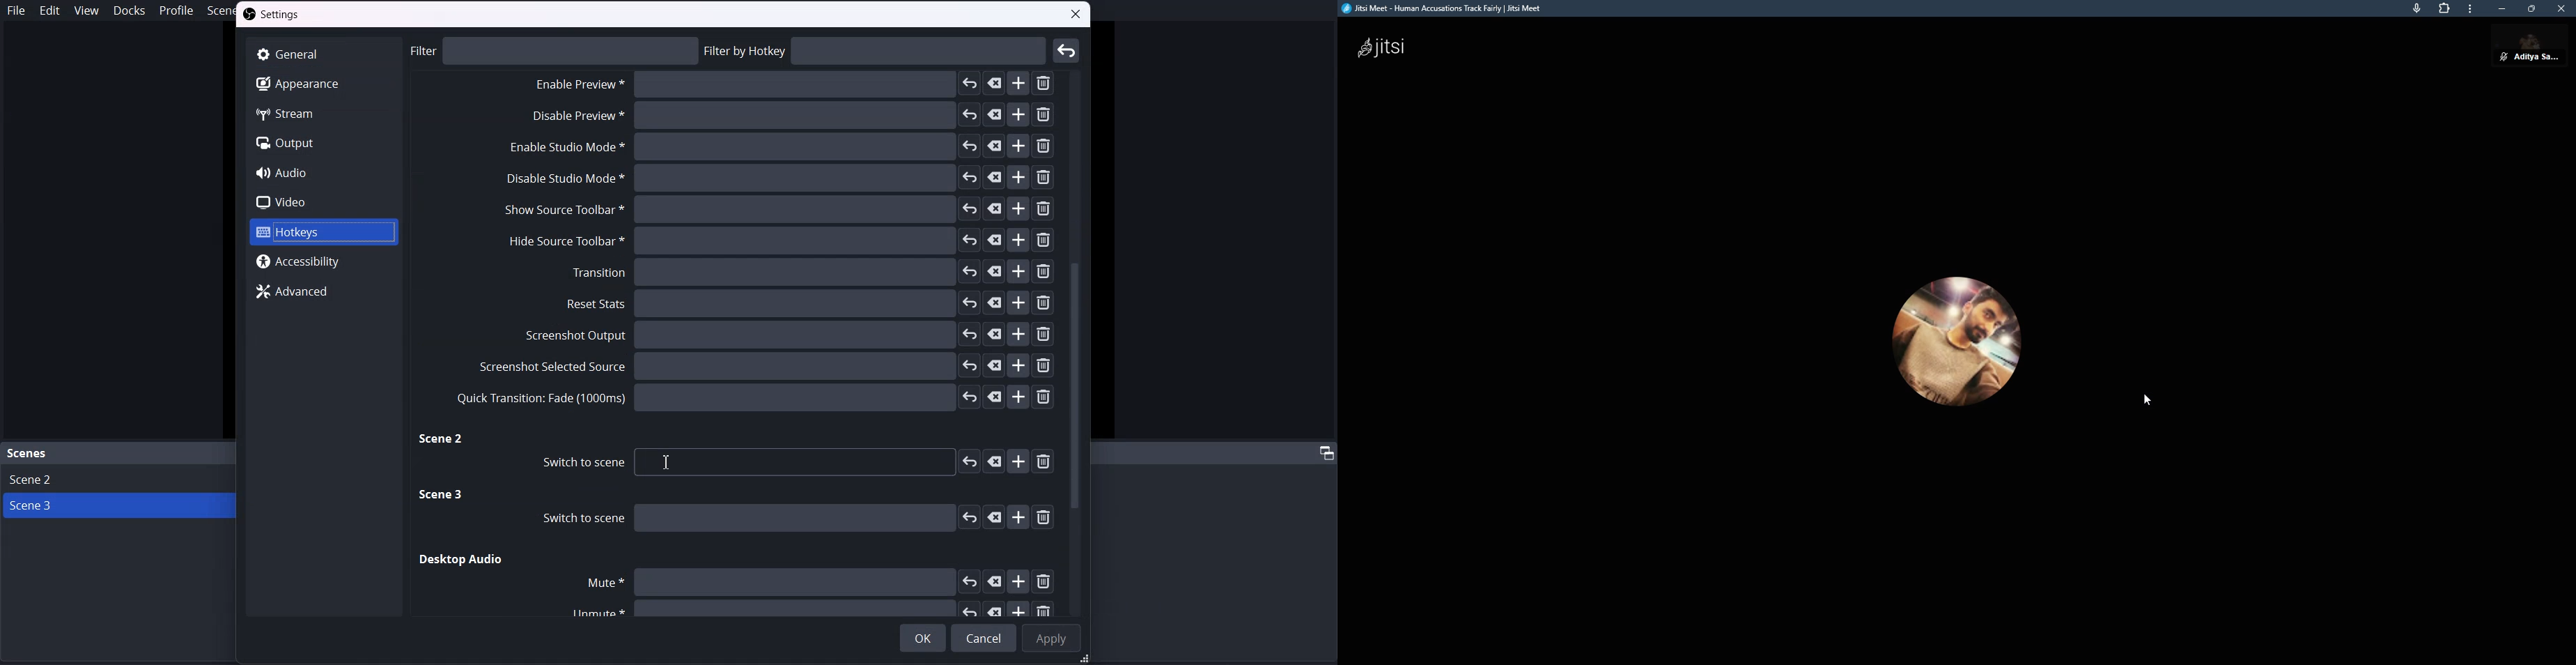  Describe the element at coordinates (322, 233) in the screenshot. I see `Hotkeys` at that location.